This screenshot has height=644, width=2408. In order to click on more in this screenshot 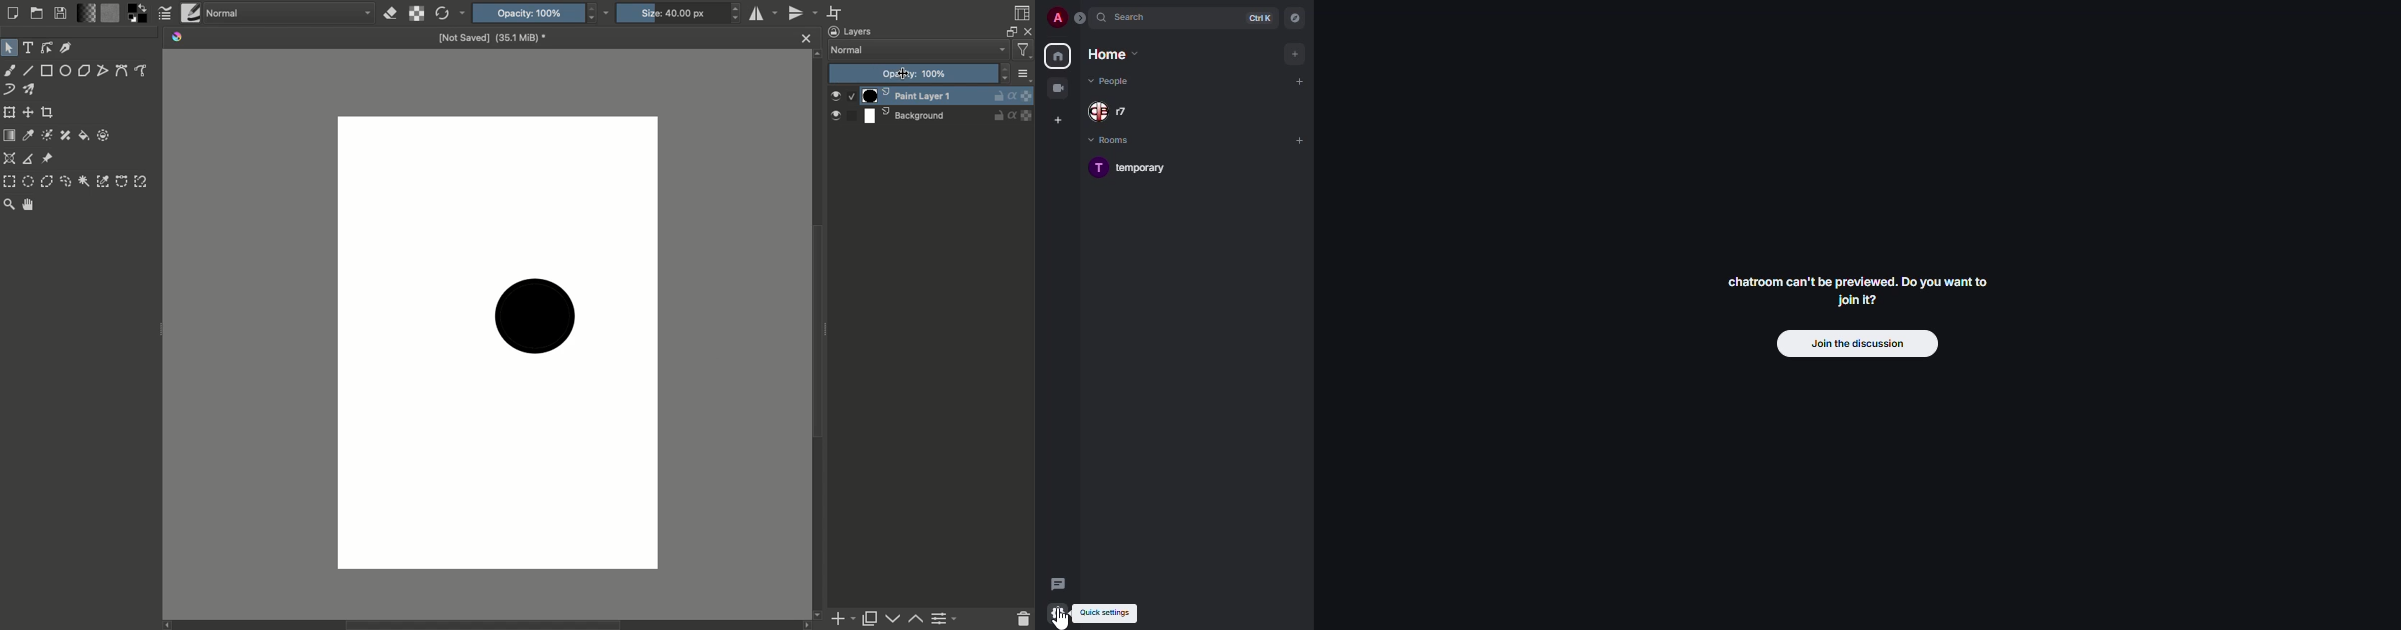, I will do `click(1025, 75)`.